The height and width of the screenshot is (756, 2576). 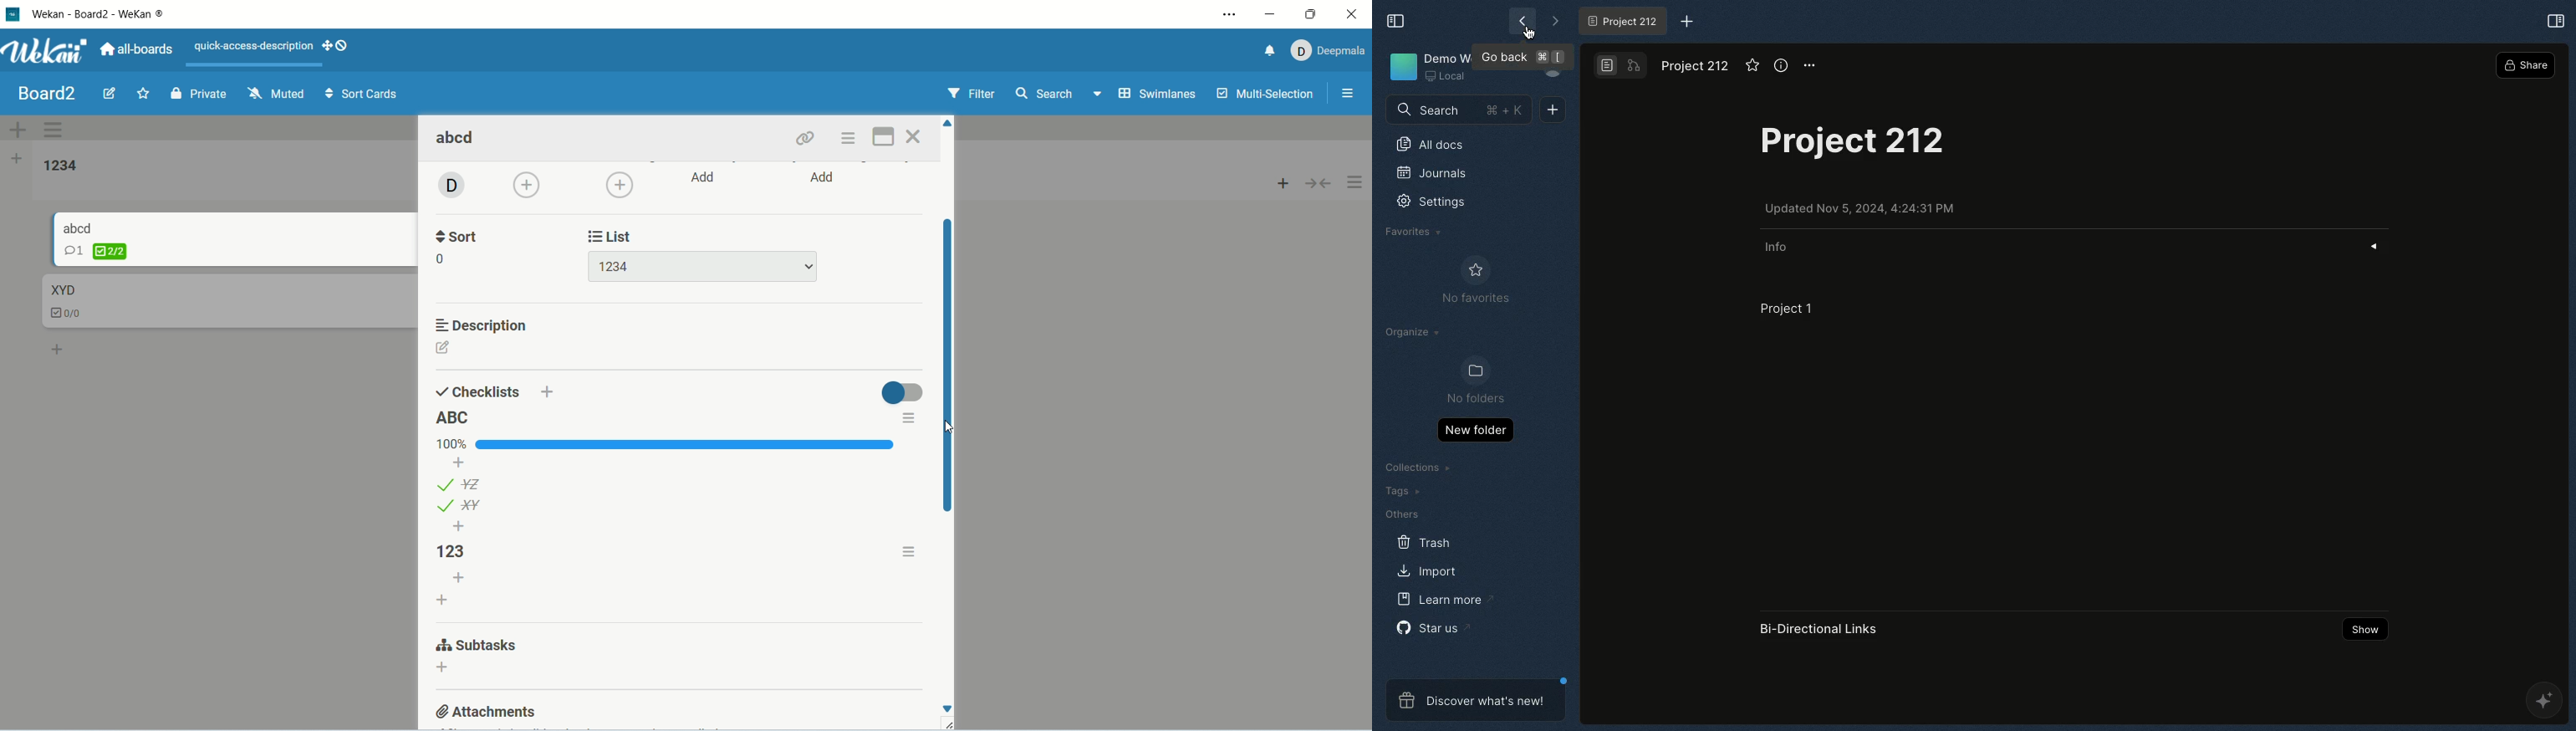 I want to click on All docs, so click(x=1436, y=145).